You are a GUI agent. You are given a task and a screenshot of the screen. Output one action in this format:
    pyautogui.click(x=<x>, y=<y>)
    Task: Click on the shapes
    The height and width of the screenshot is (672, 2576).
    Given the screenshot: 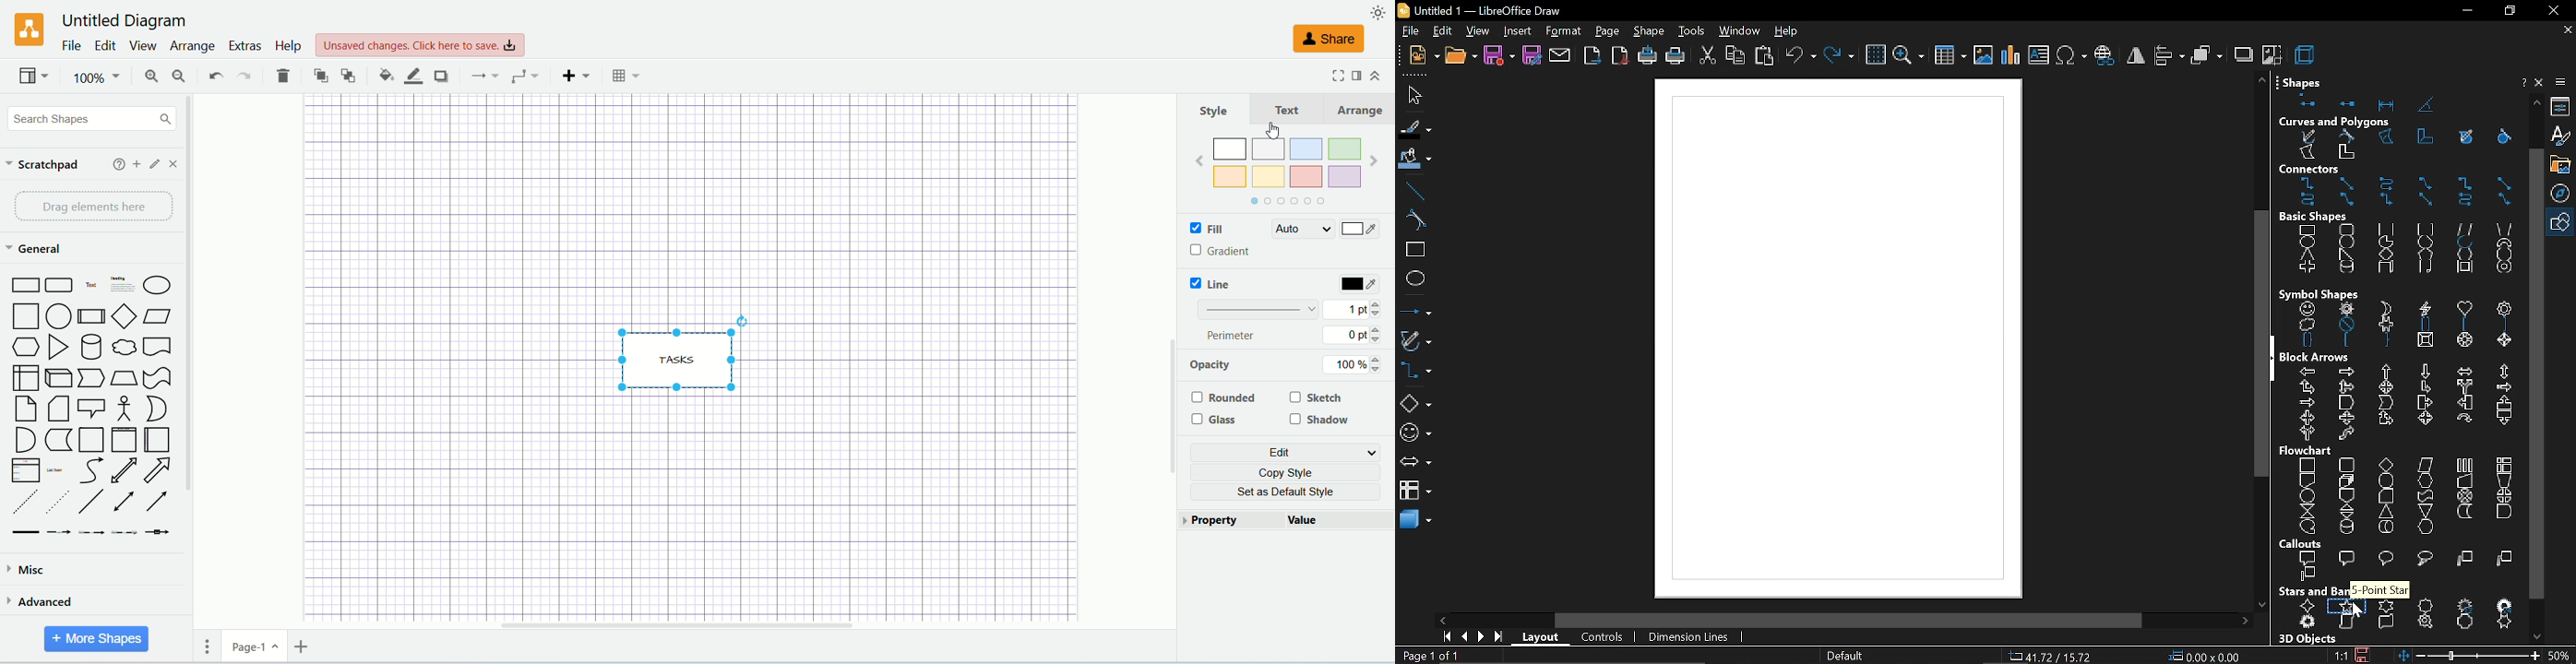 What is the action you would take?
    pyautogui.click(x=2303, y=80)
    